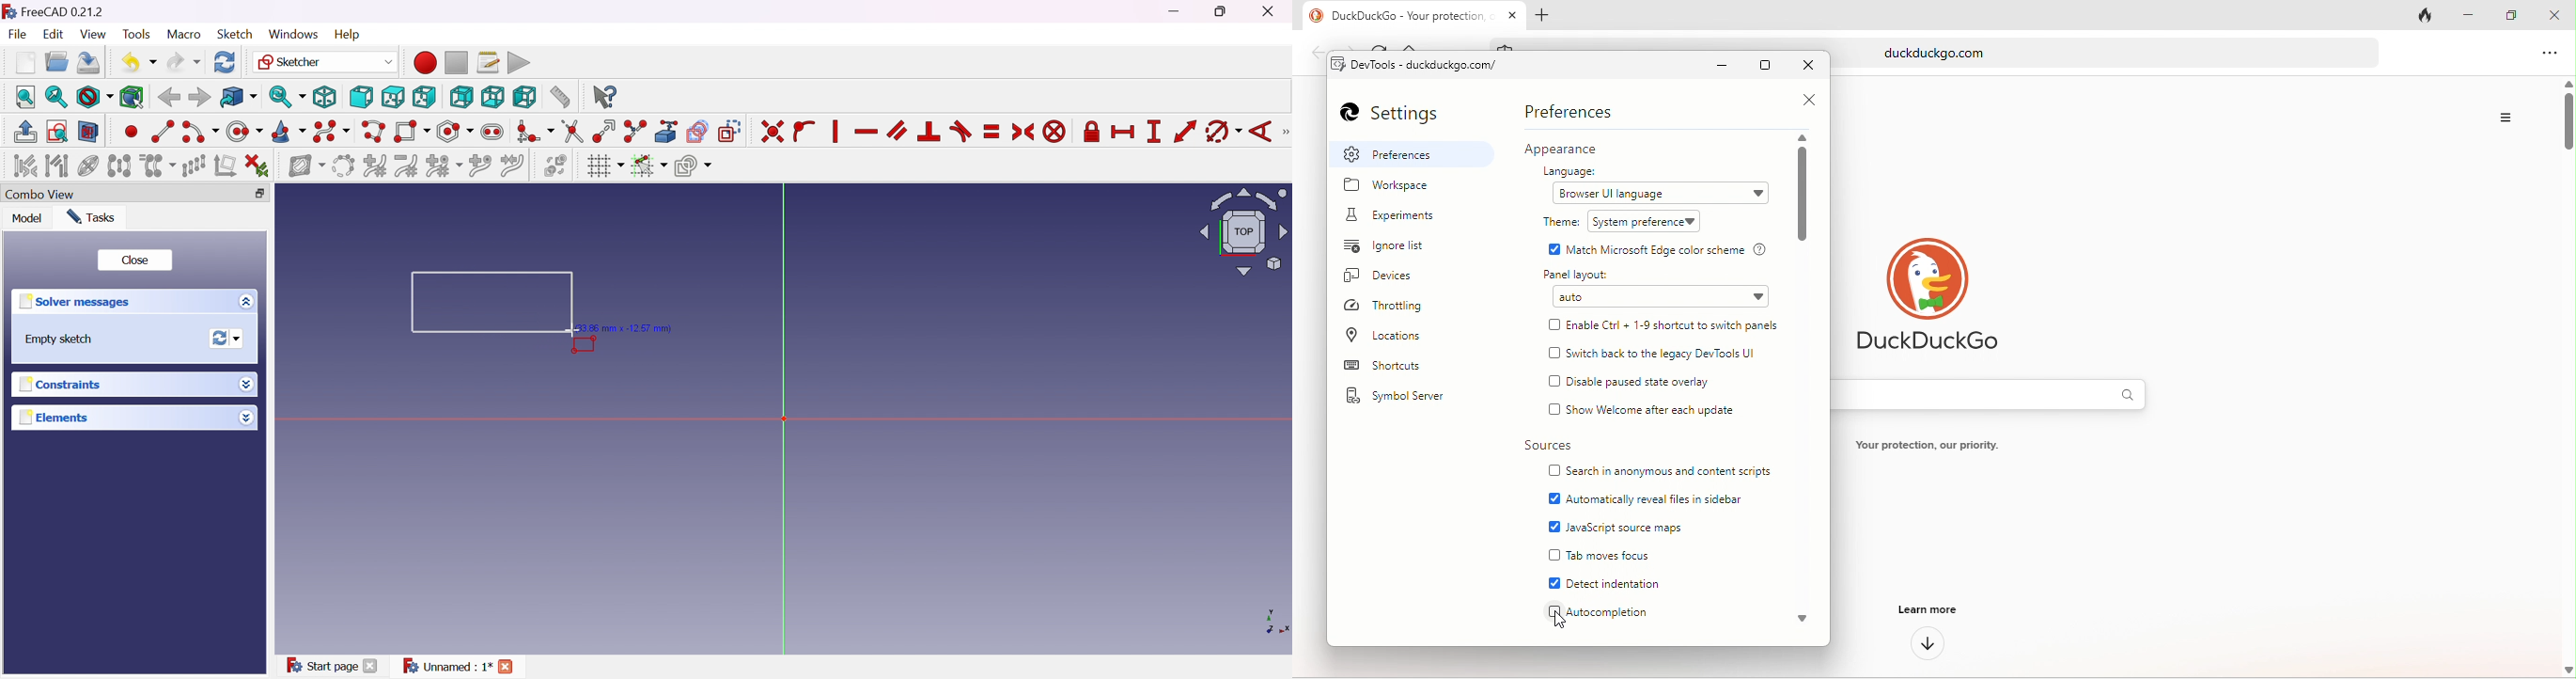 This screenshot has height=700, width=2576. I want to click on Rectangle, so click(481, 302).